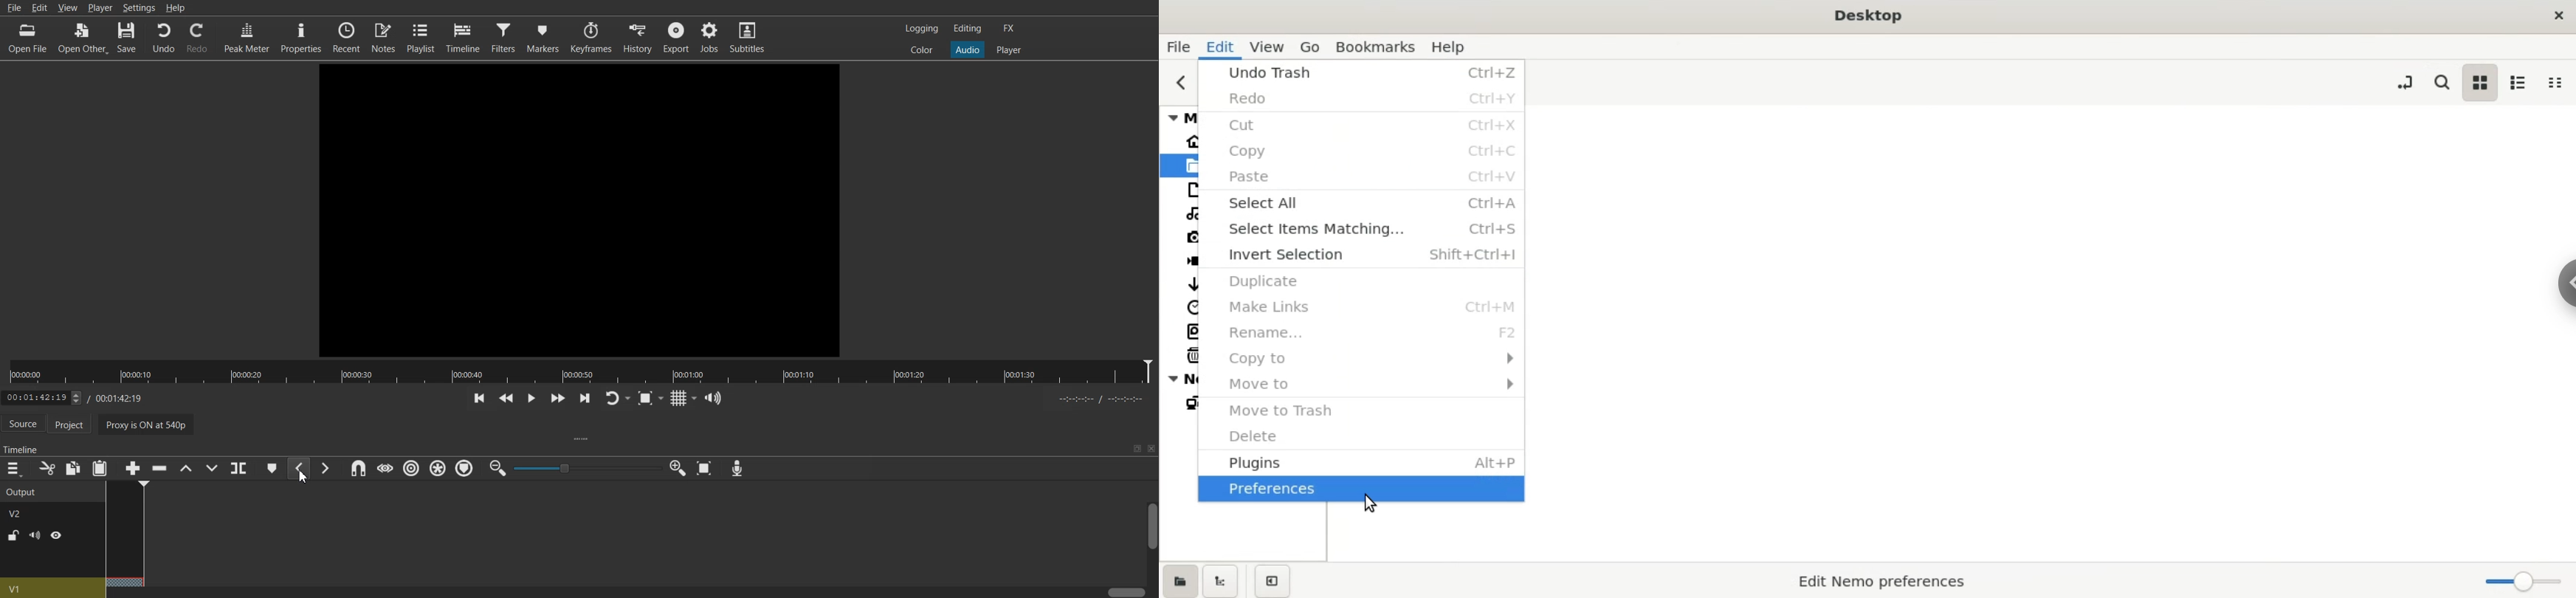 This screenshot has width=2576, height=616. I want to click on Copy, so click(74, 468).